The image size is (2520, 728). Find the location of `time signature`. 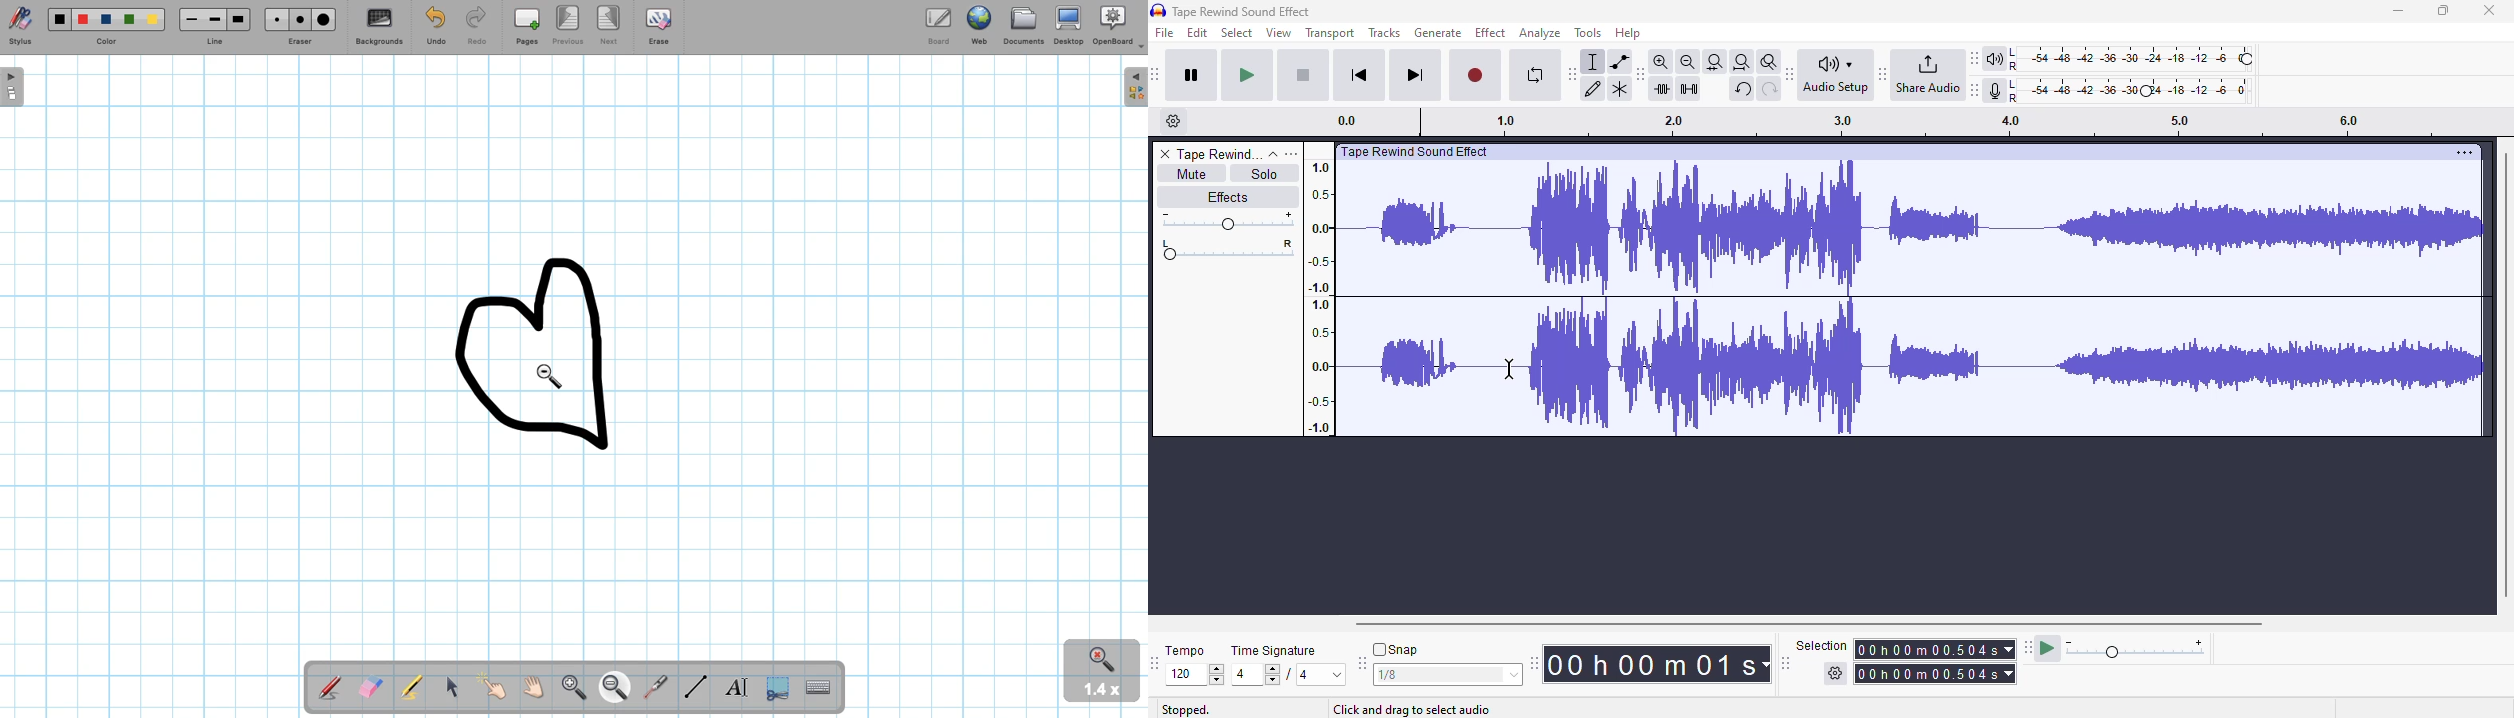

time signature is located at coordinates (1274, 651).